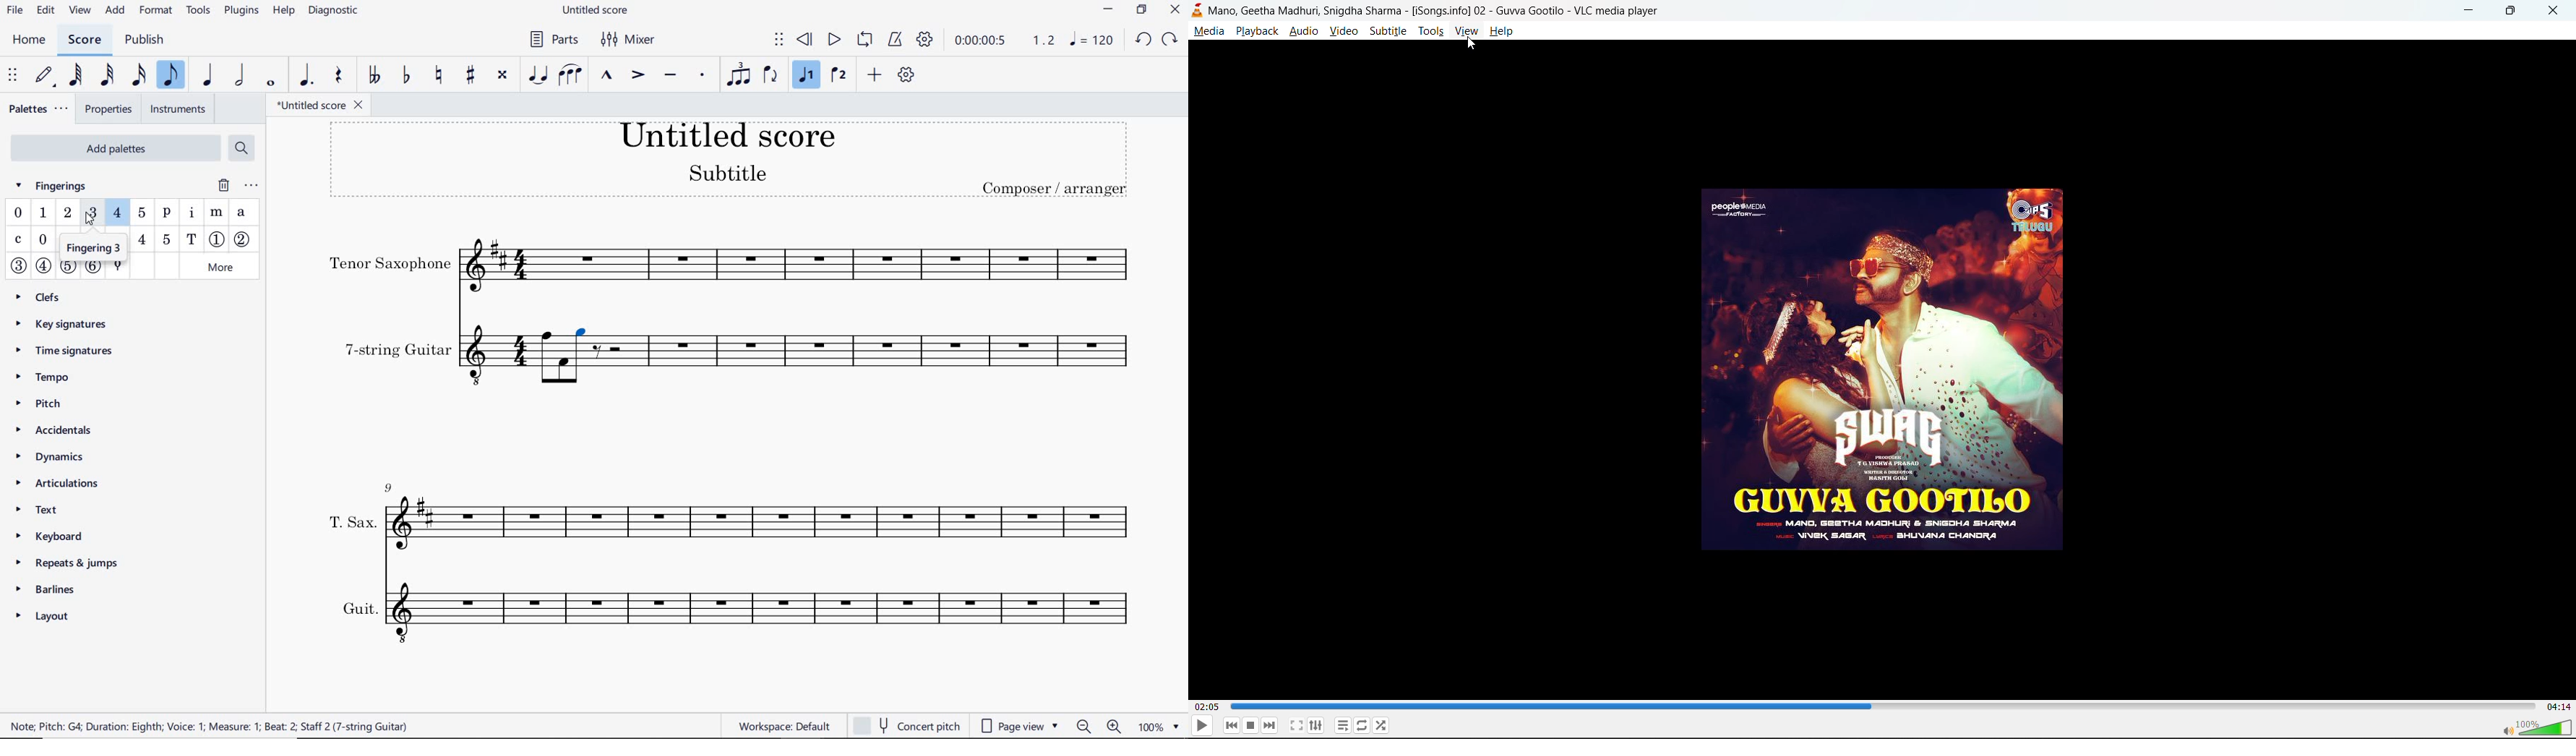  Describe the element at coordinates (583, 374) in the screenshot. I see `` at that location.